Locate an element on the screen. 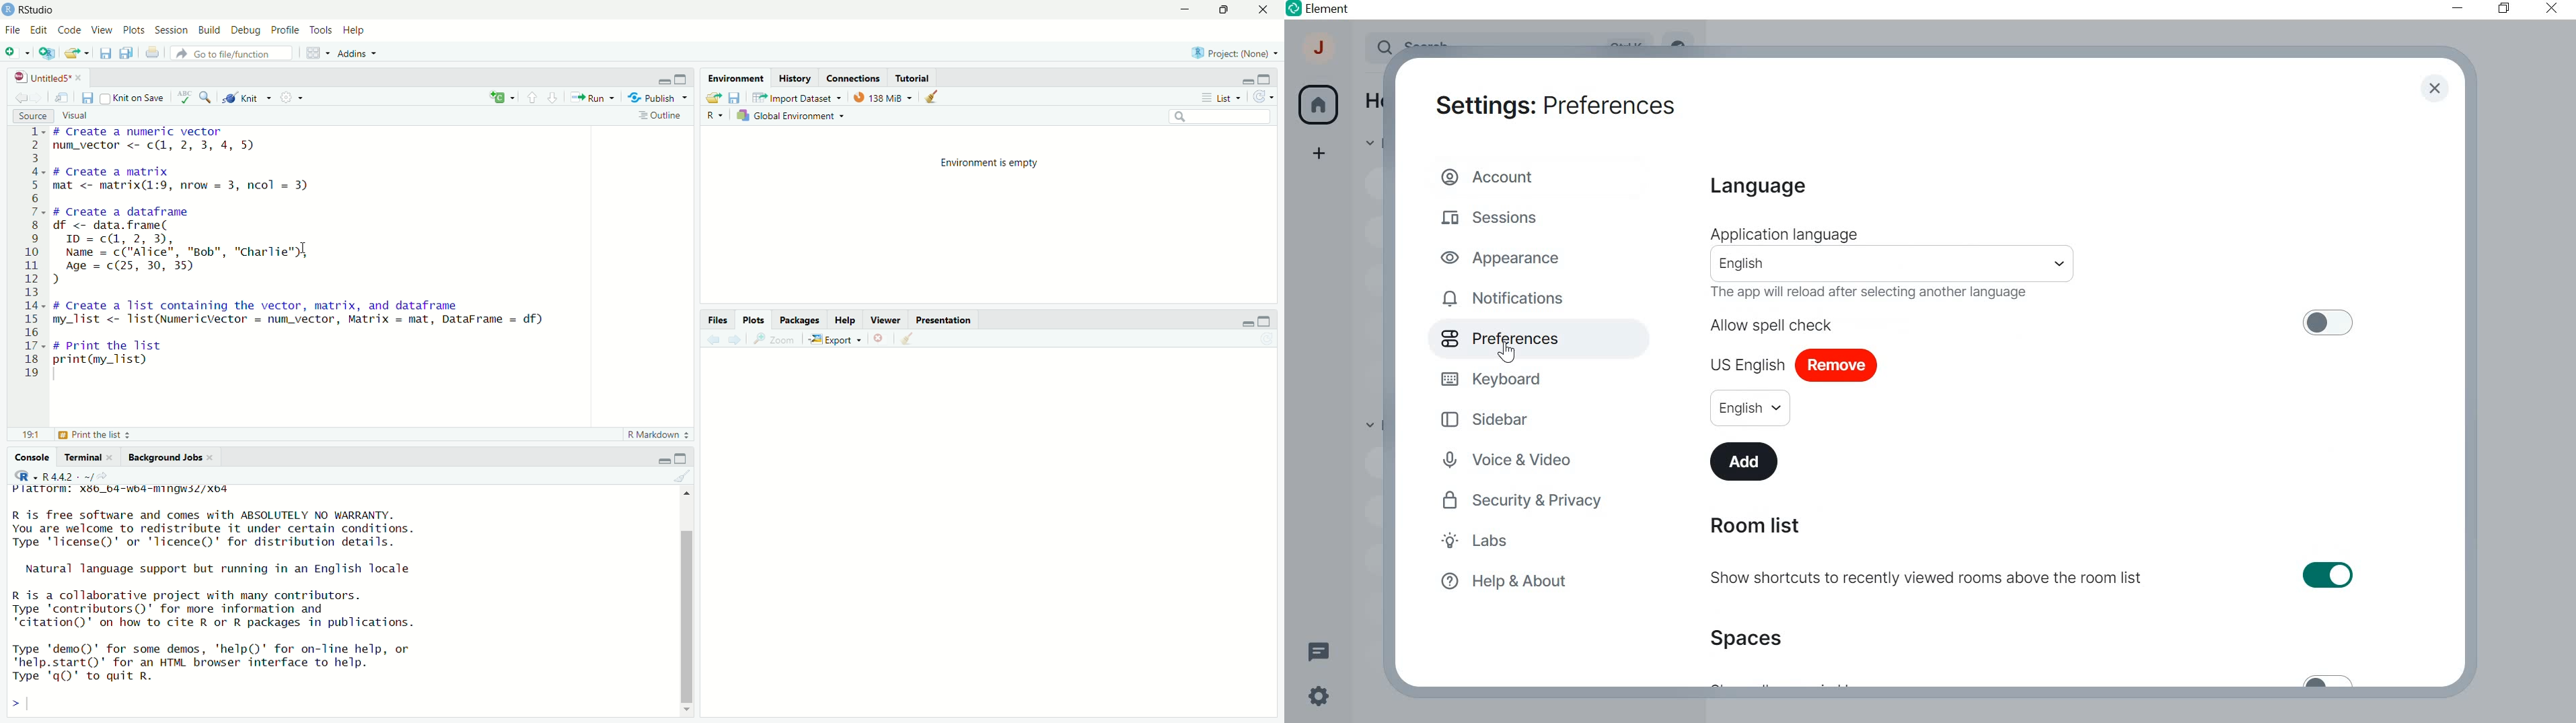 Image resolution: width=2576 pixels, height=728 pixels. add is located at coordinates (17, 55).